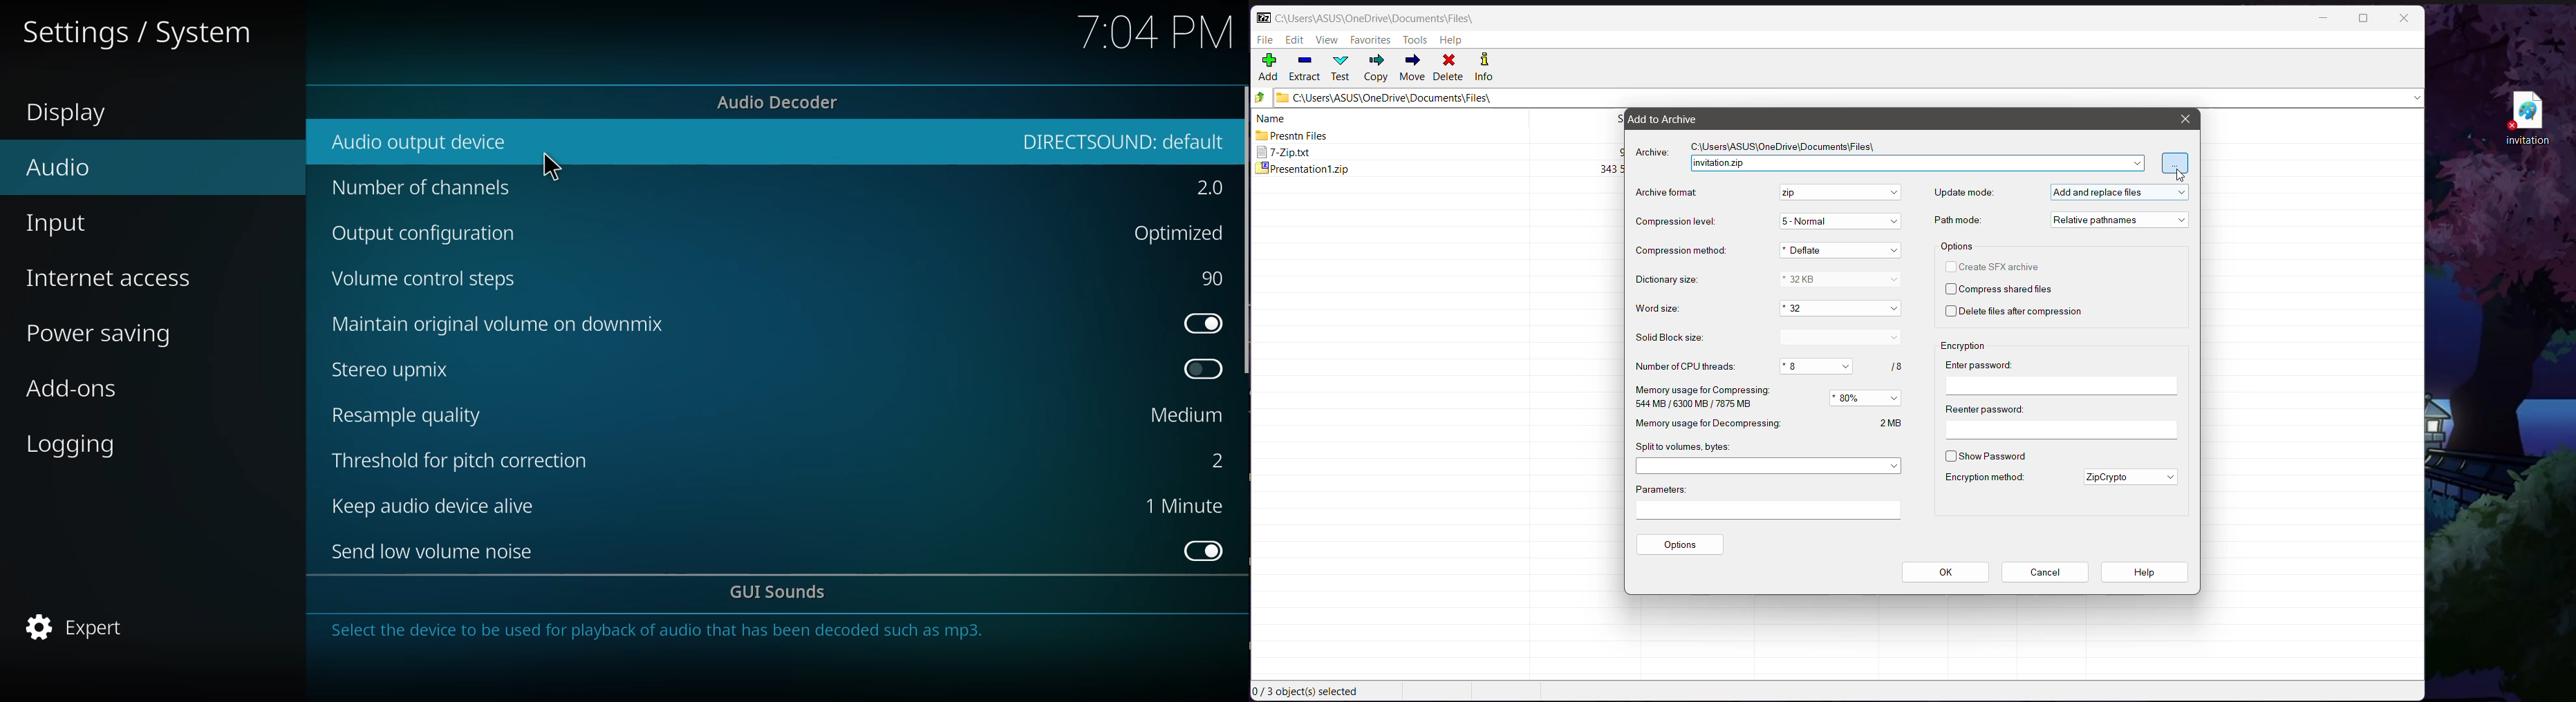 The width and height of the screenshot is (2576, 728). What do you see at coordinates (2118, 191) in the screenshot?
I see `Set the Update mode` at bounding box center [2118, 191].